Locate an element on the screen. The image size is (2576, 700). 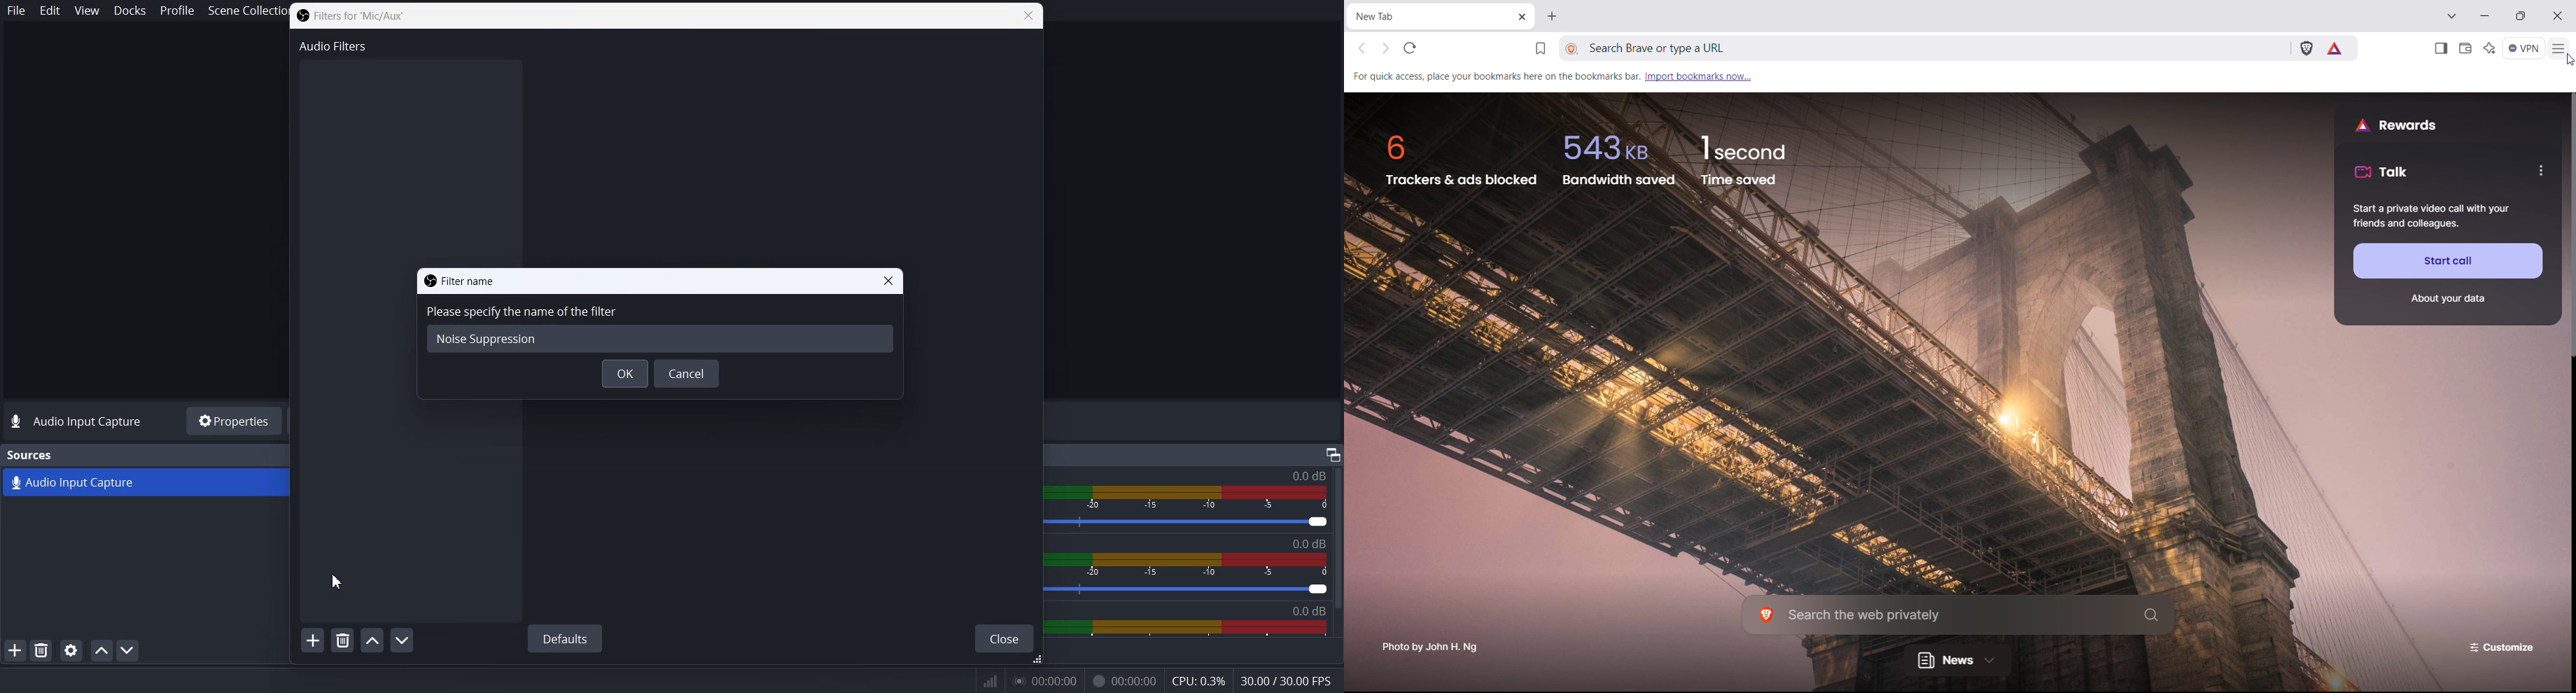
Cursor is located at coordinates (337, 580).